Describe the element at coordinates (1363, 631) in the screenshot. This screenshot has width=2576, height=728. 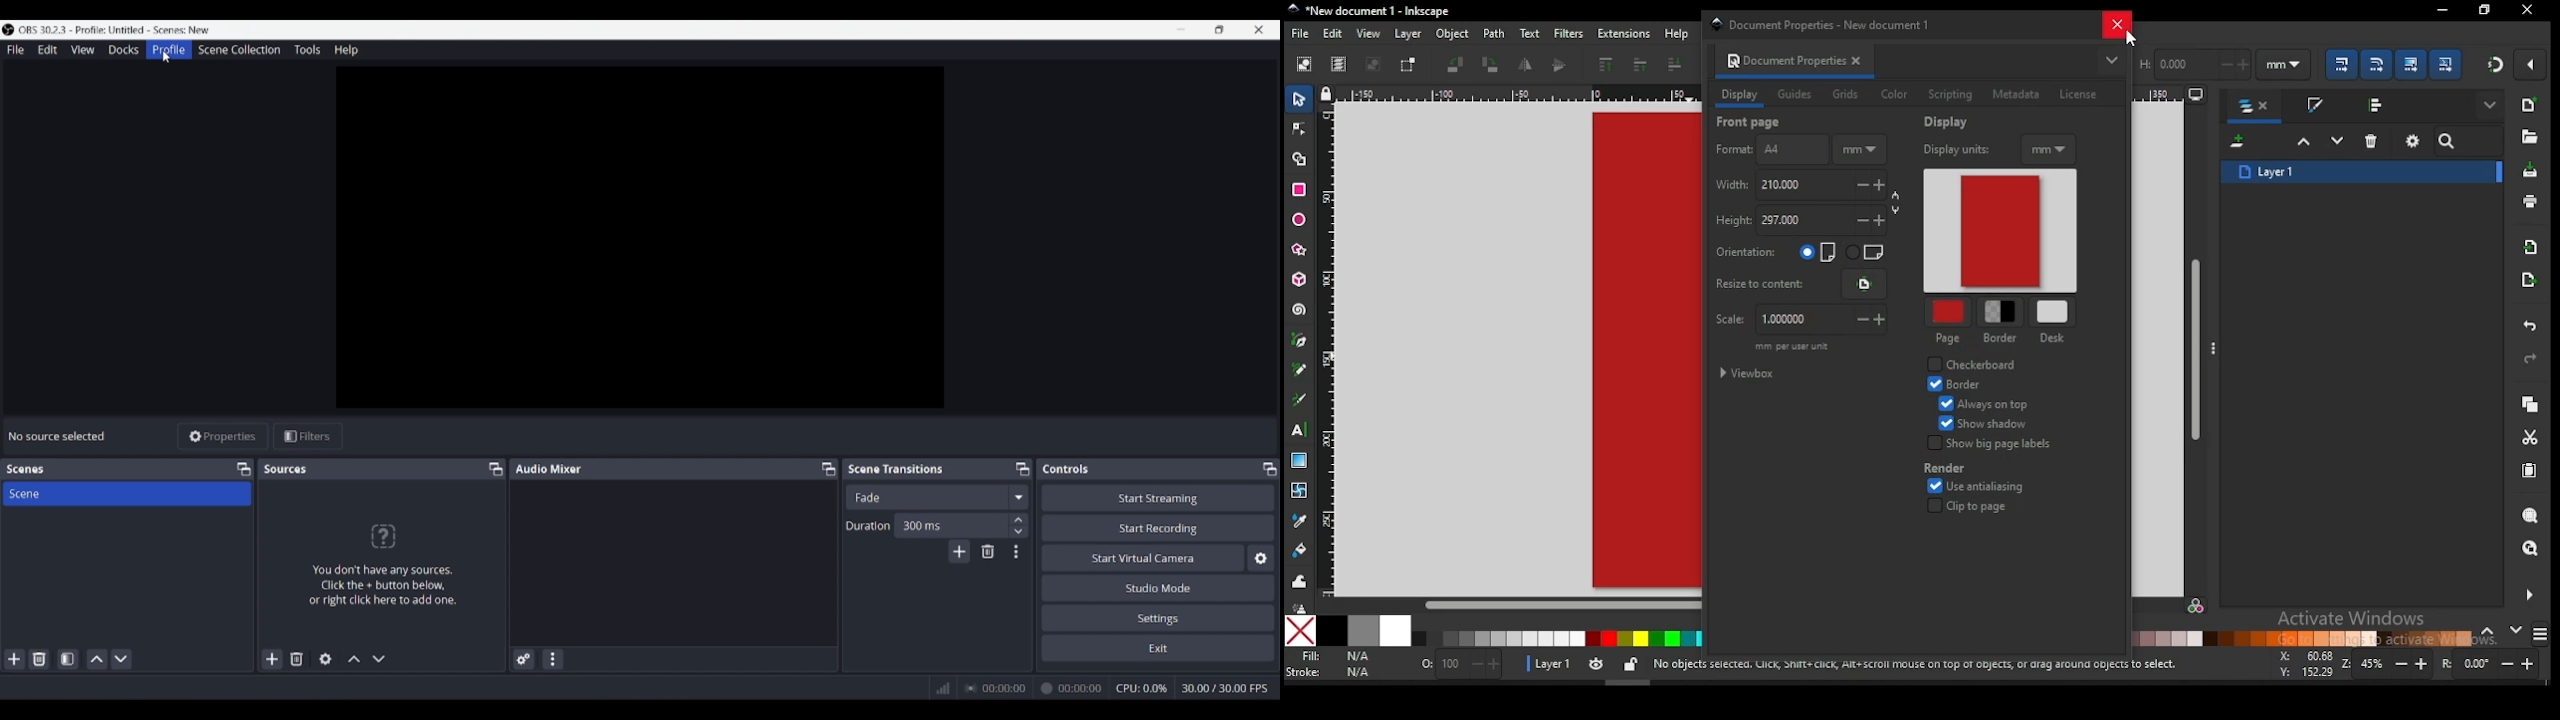
I see `50% grey` at that location.